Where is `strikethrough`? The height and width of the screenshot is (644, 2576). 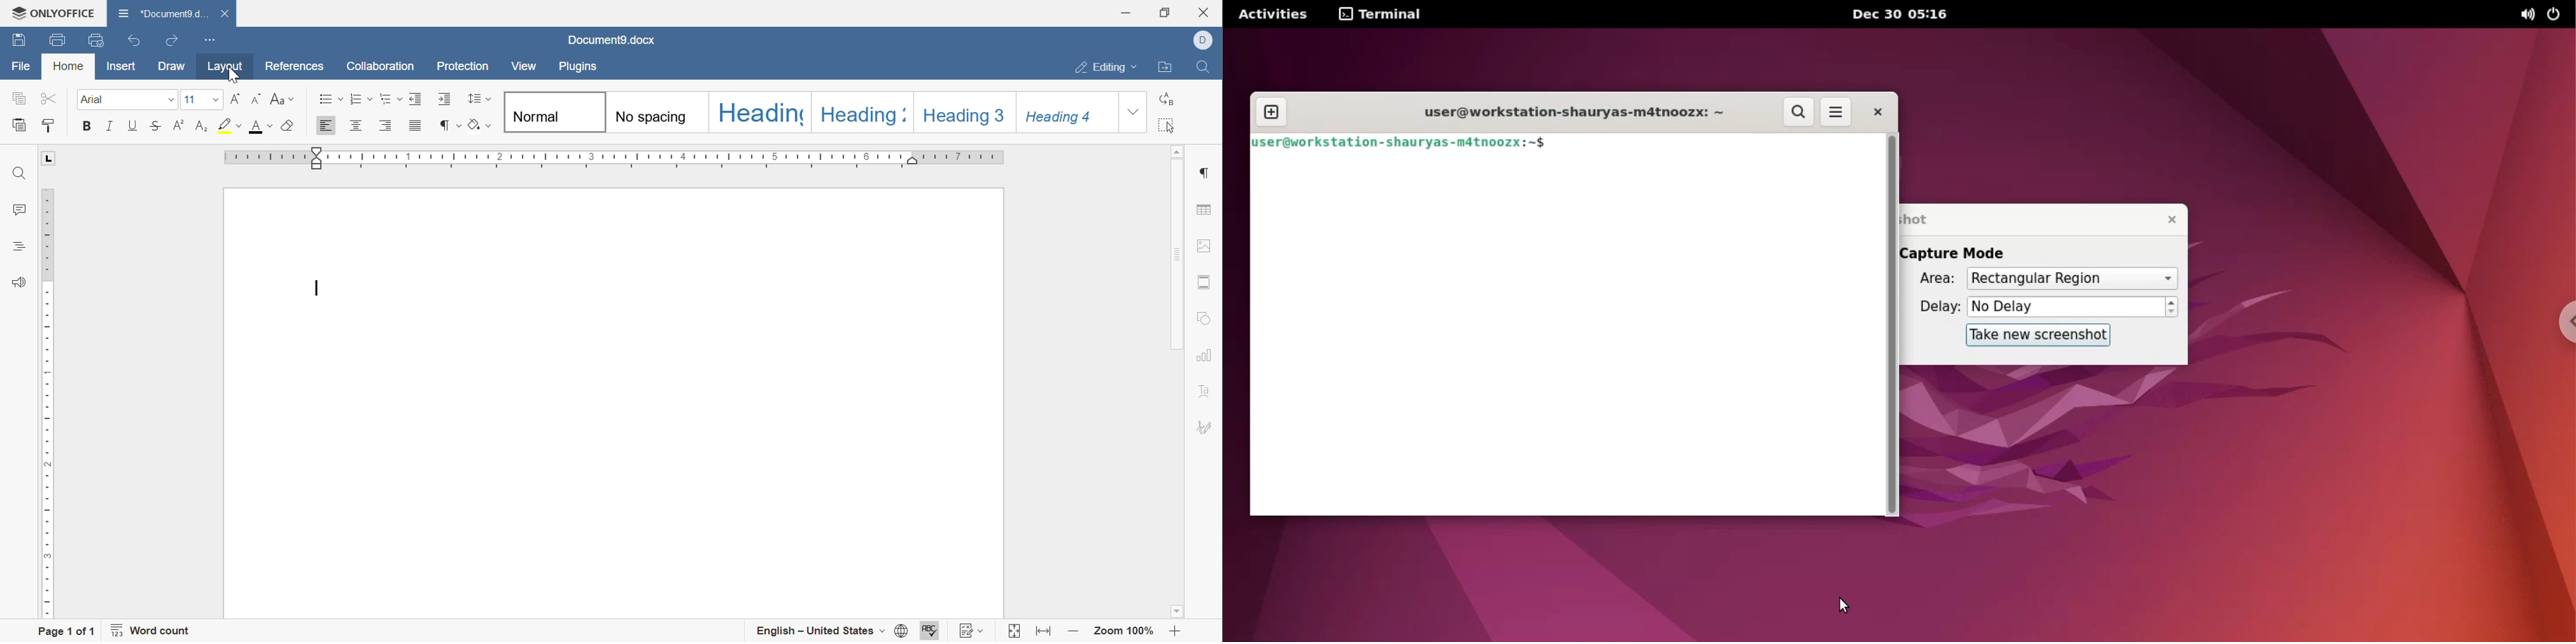
strikethrough is located at coordinates (156, 125).